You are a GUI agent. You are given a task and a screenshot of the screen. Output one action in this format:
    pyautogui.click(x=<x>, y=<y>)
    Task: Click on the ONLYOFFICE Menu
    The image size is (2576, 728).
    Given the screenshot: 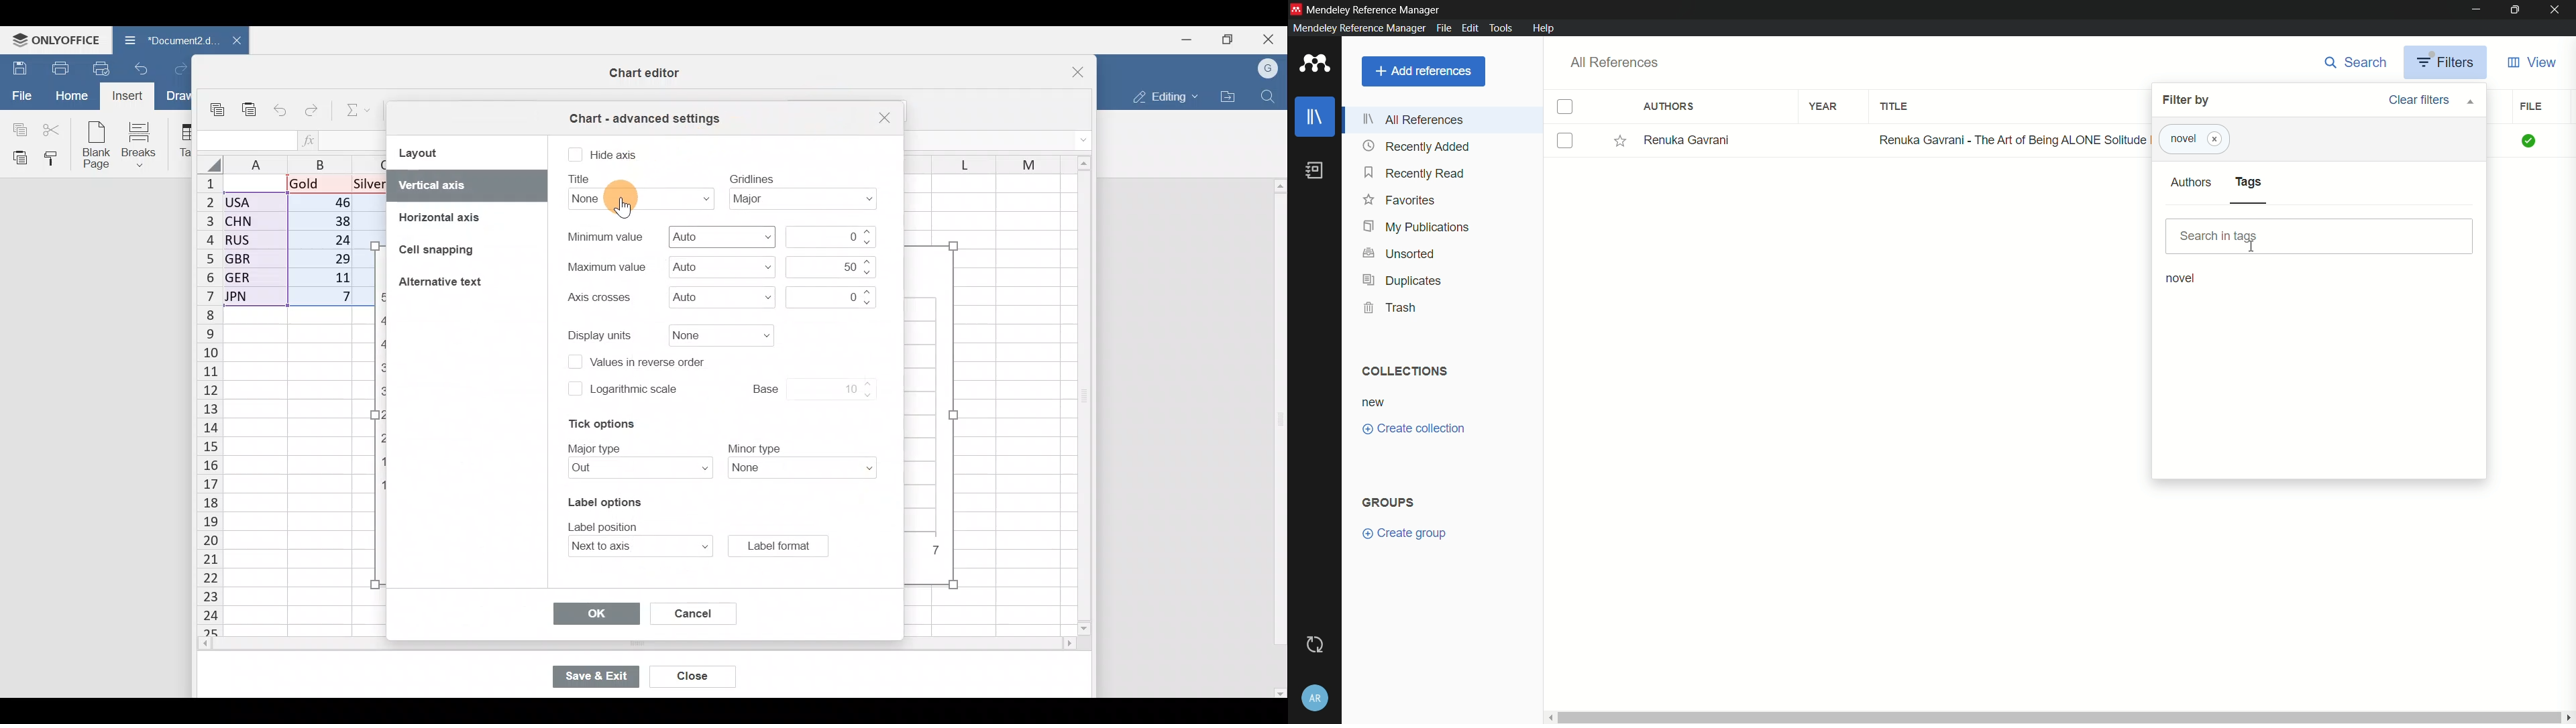 What is the action you would take?
    pyautogui.click(x=56, y=40)
    